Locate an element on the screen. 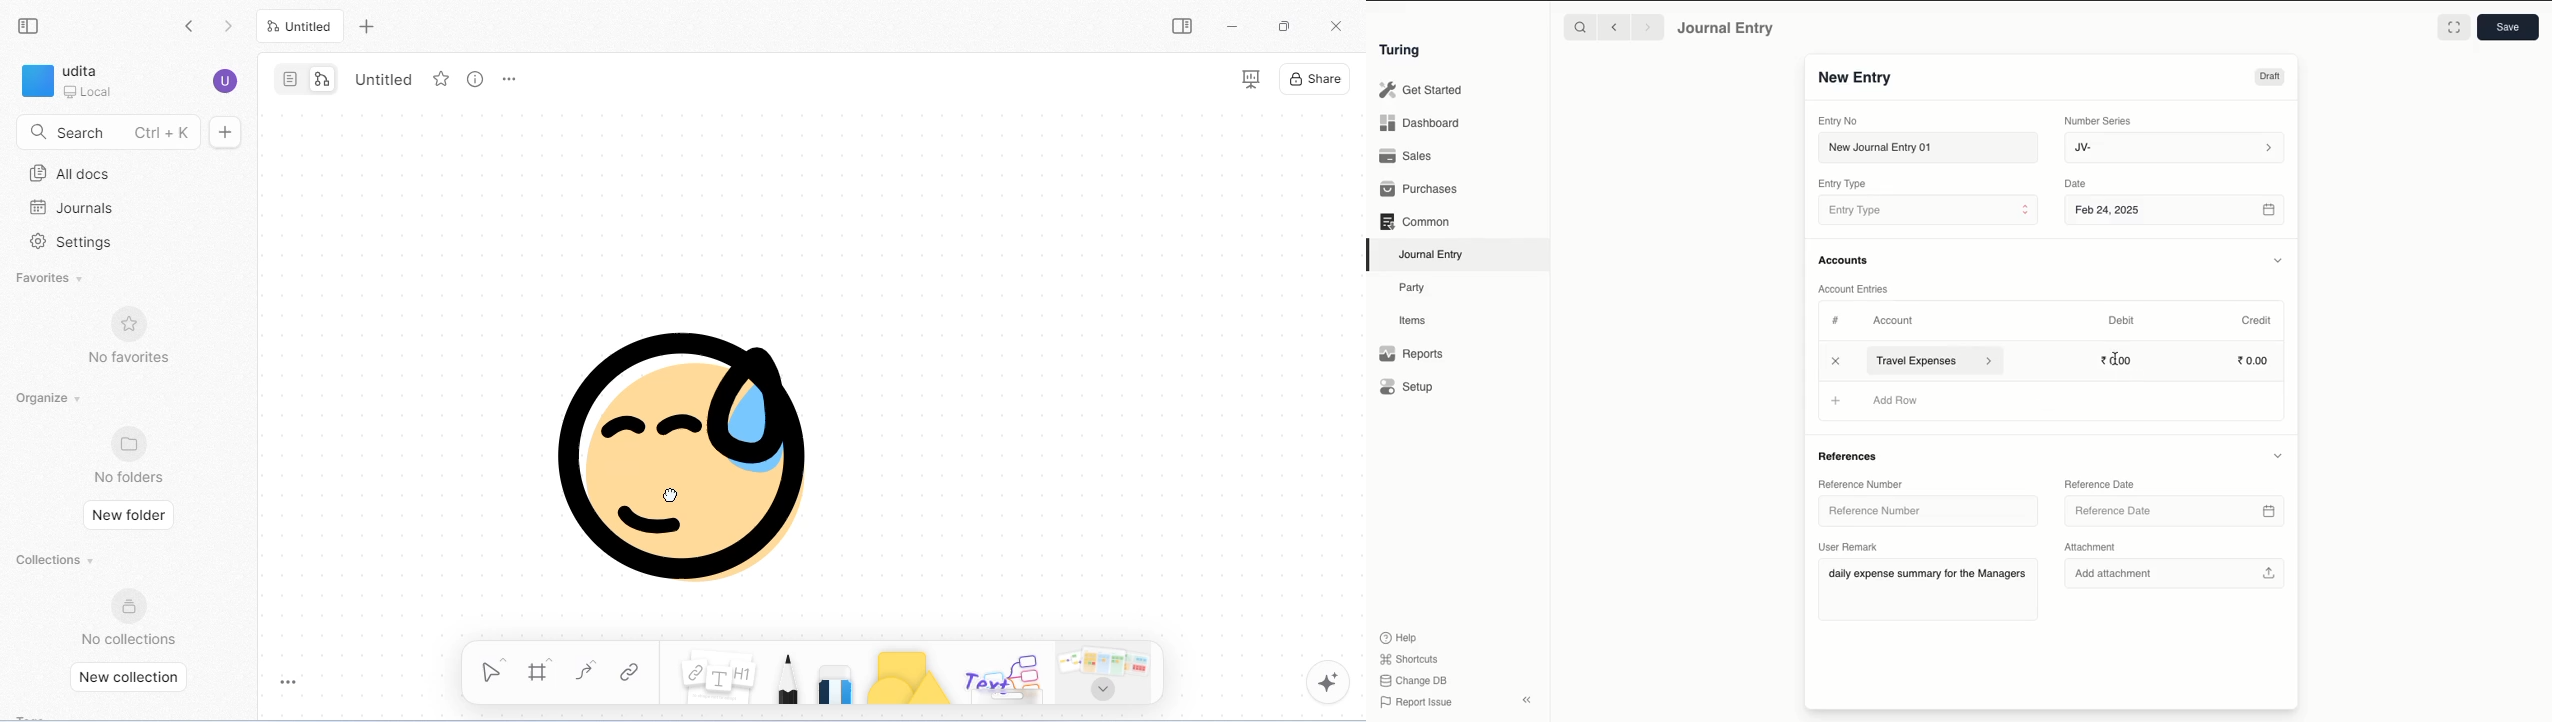 This screenshot has width=2576, height=728. current tab is located at coordinates (300, 26).